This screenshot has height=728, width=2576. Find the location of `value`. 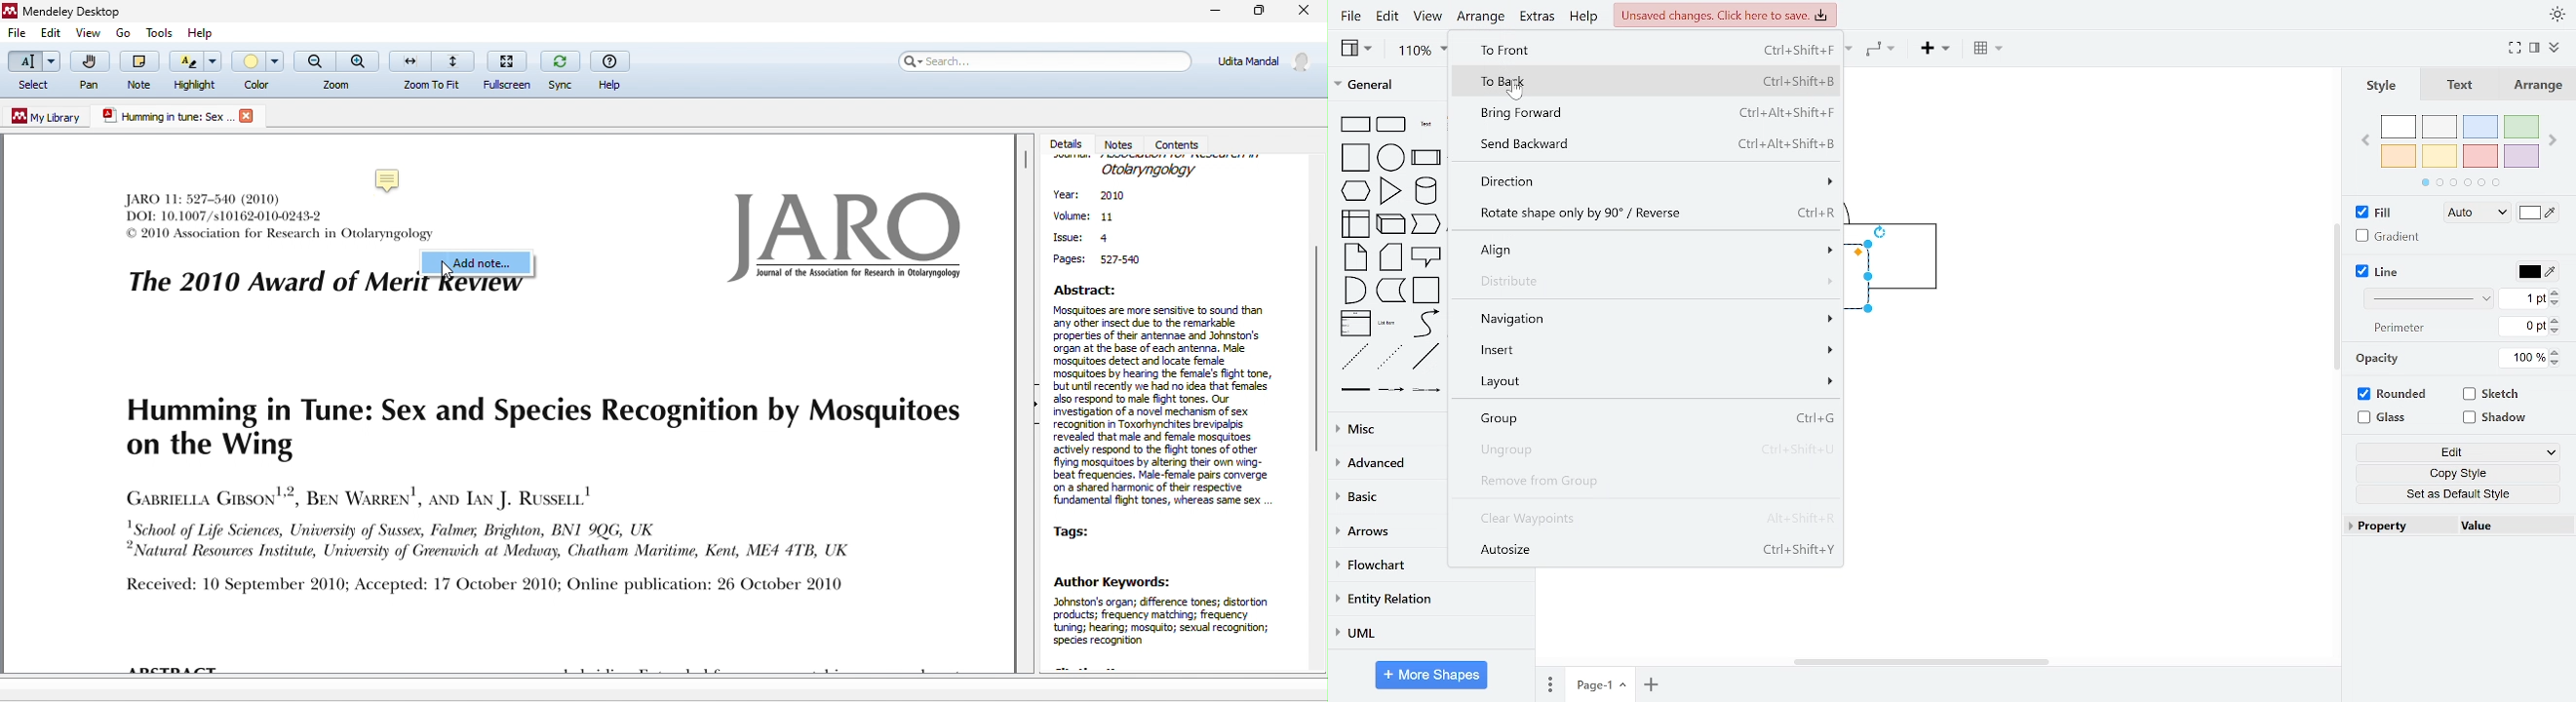

value is located at coordinates (2509, 528).